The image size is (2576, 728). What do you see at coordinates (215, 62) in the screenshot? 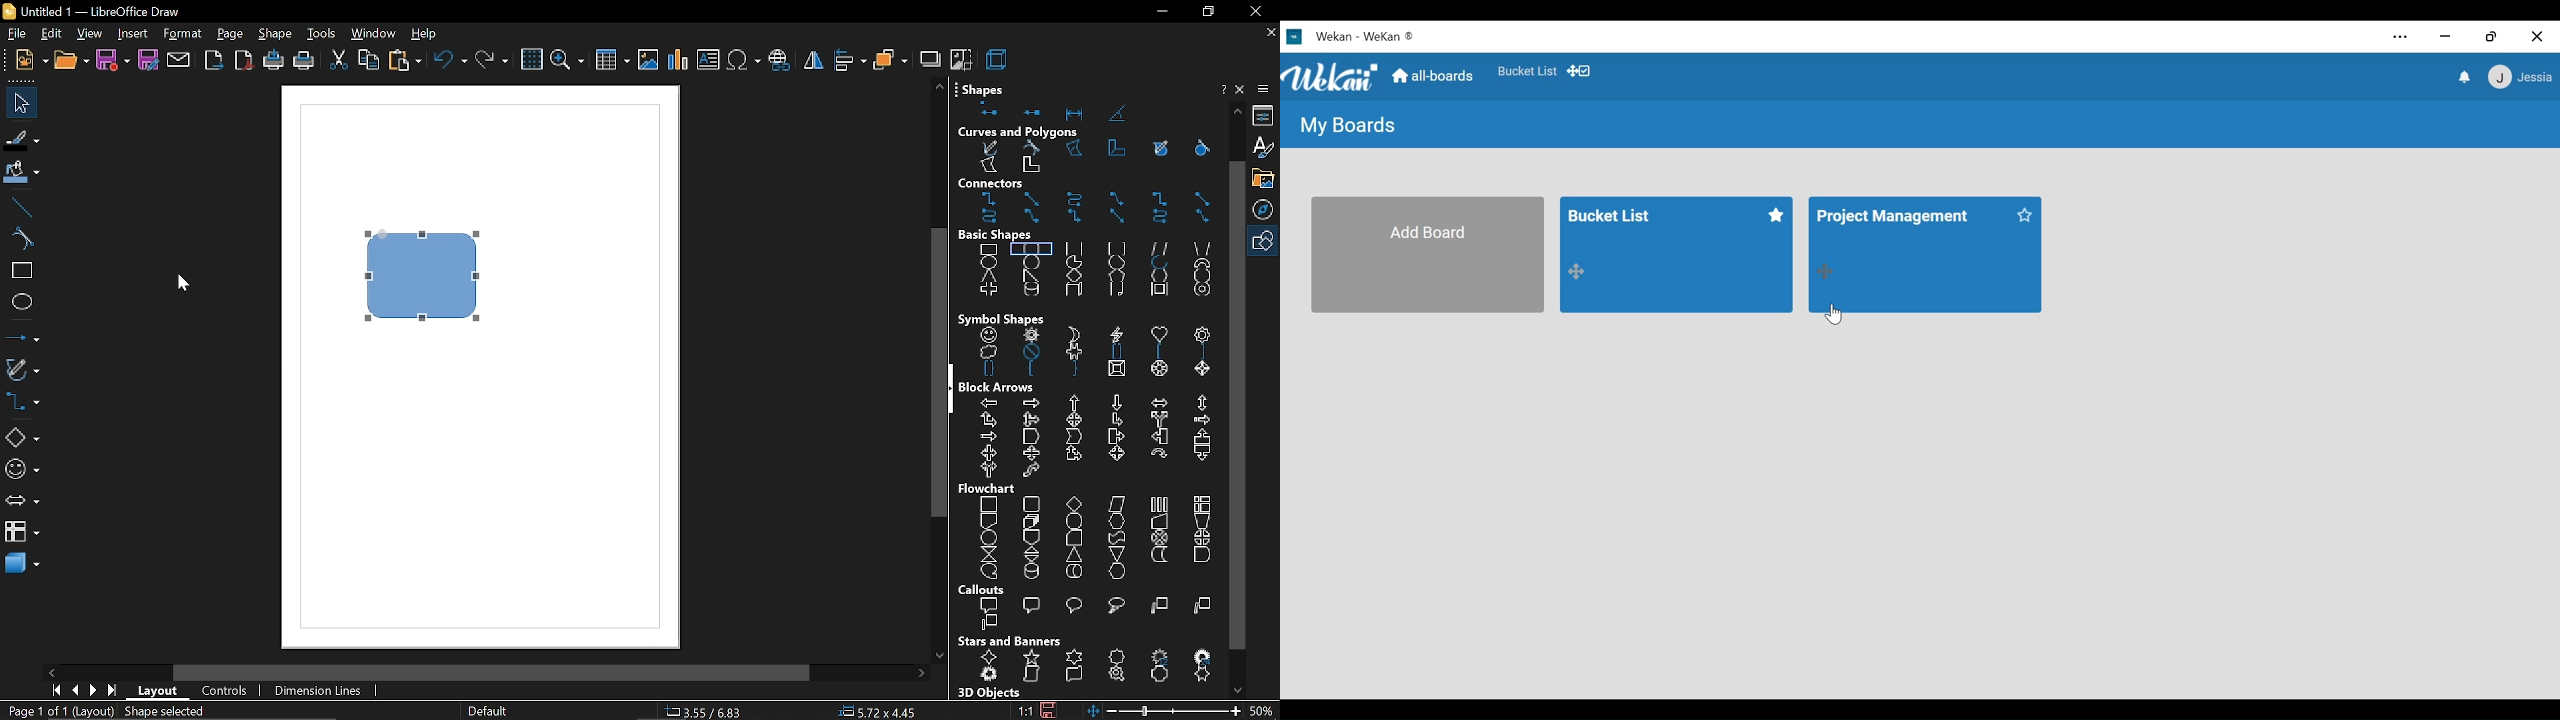
I see `export` at bounding box center [215, 62].